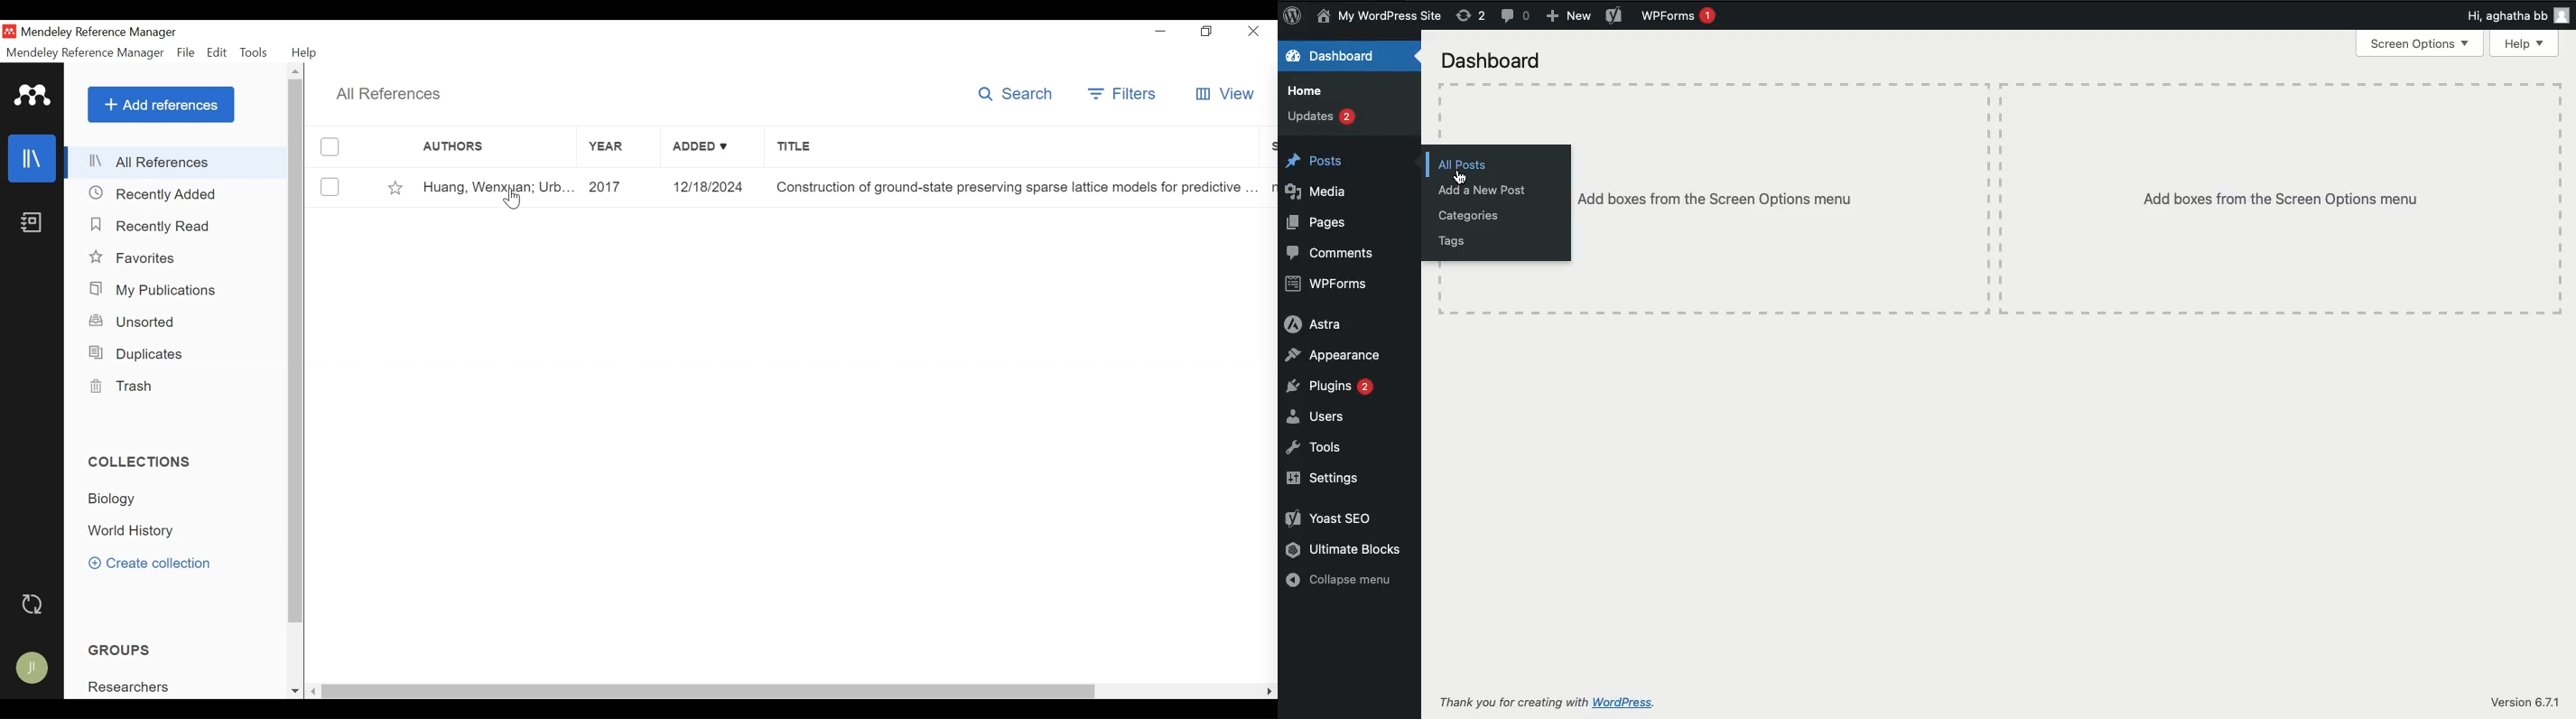 The width and height of the screenshot is (2576, 728). I want to click on Settings, so click(1329, 480).